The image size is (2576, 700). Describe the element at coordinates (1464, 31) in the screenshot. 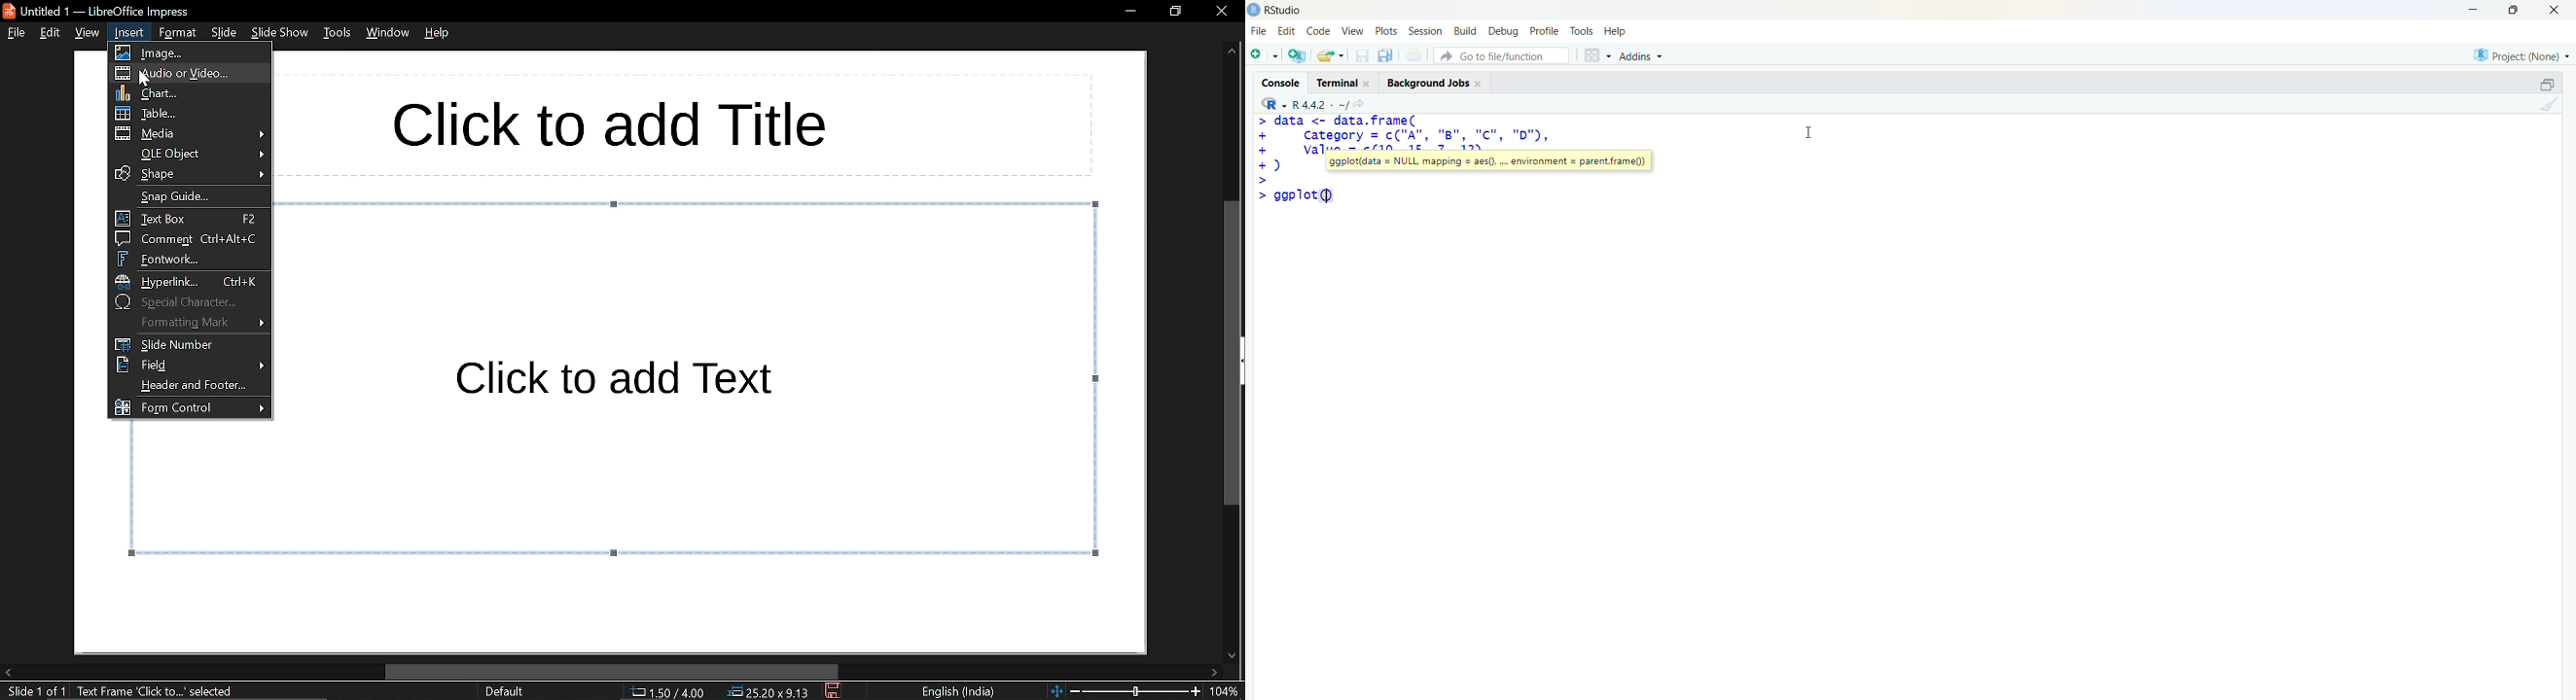

I see `build` at that location.